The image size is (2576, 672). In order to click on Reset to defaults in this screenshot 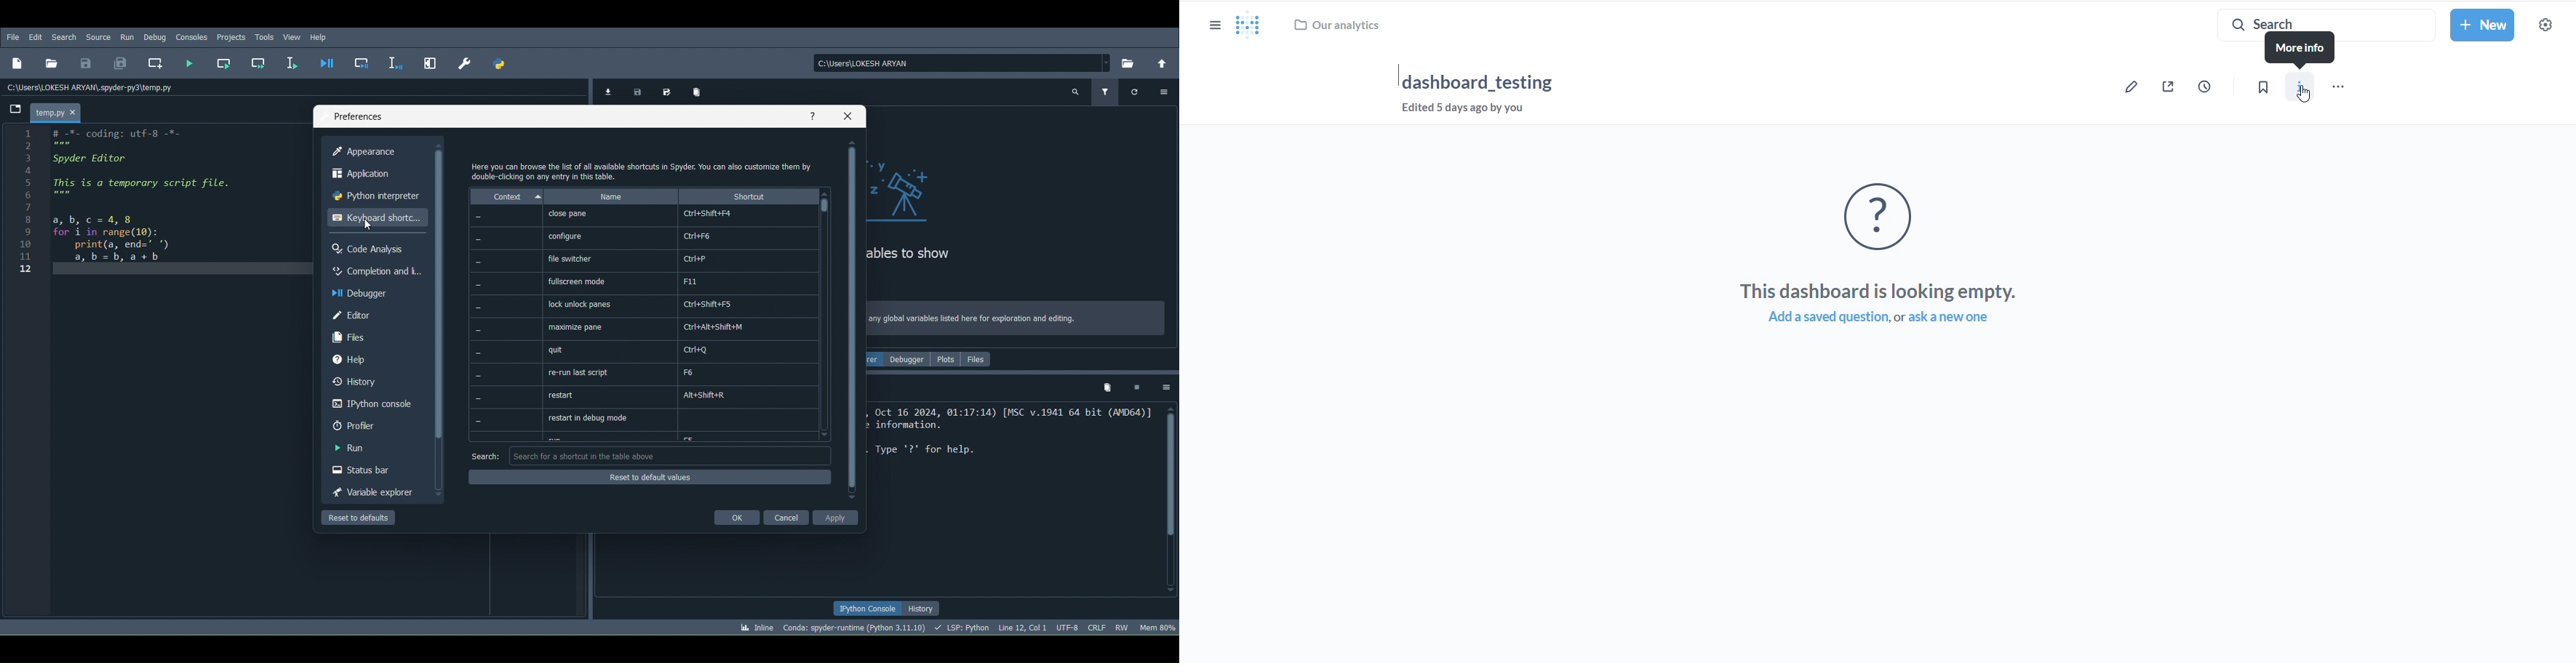, I will do `click(647, 477)`.